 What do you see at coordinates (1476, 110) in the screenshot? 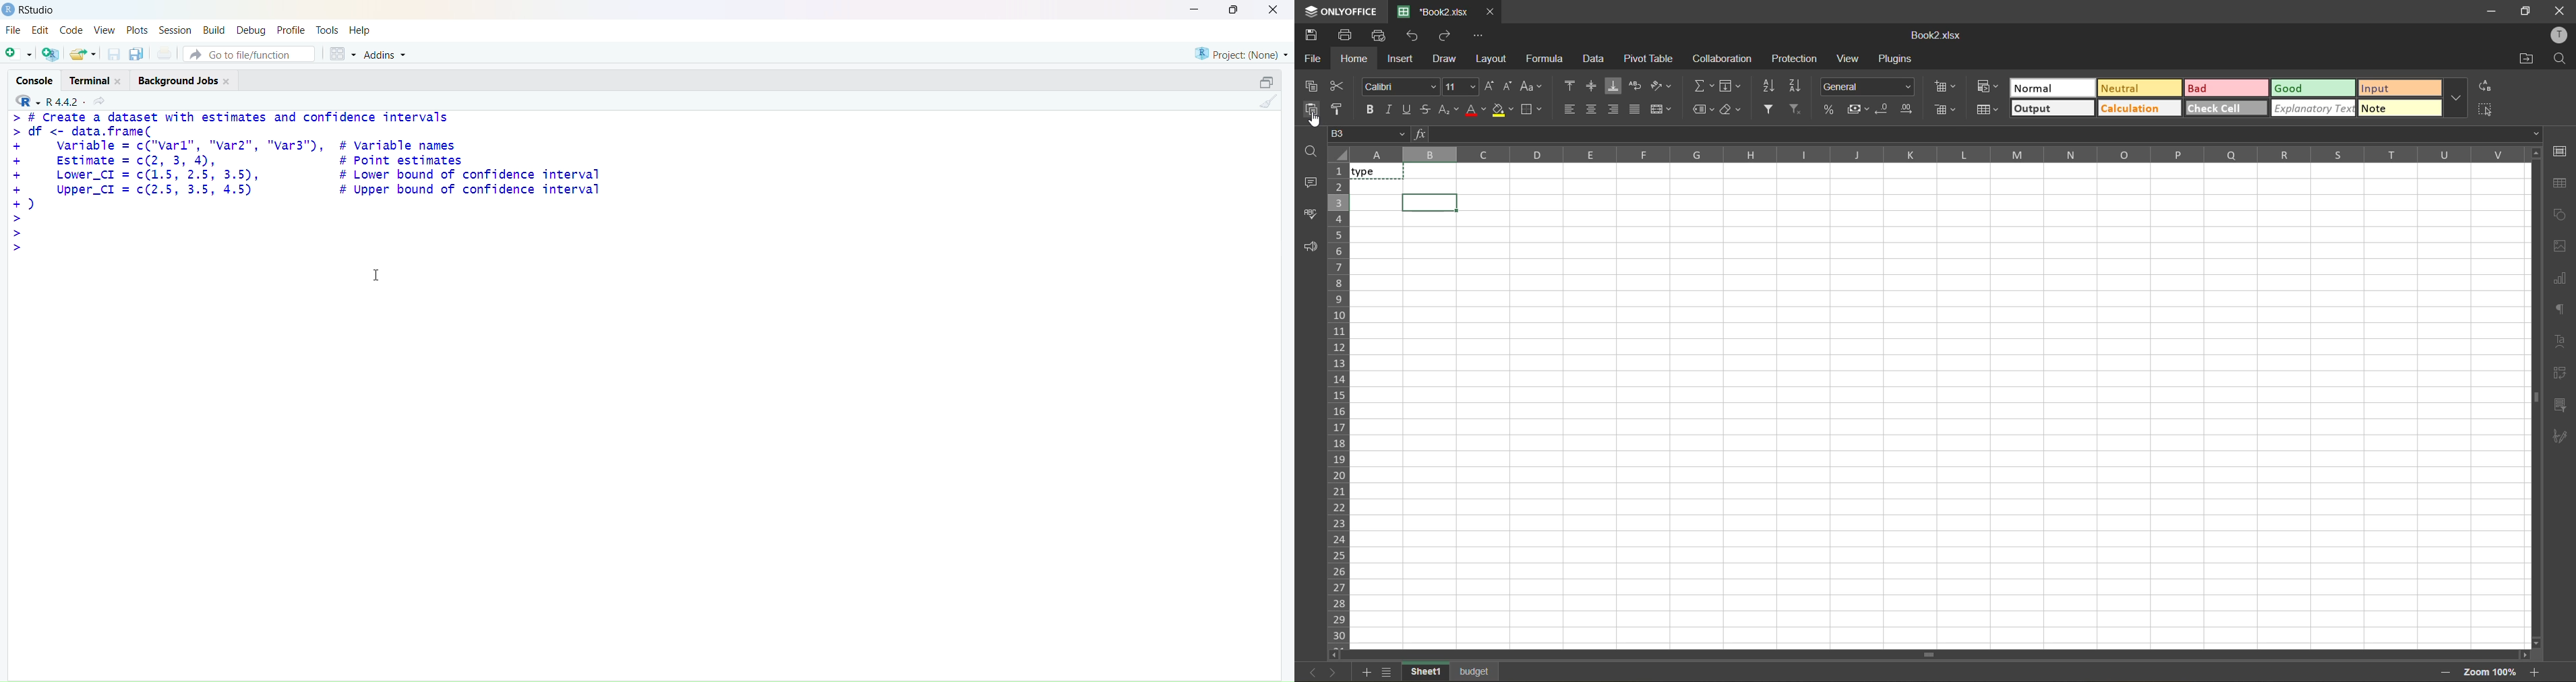
I see `font color` at bounding box center [1476, 110].